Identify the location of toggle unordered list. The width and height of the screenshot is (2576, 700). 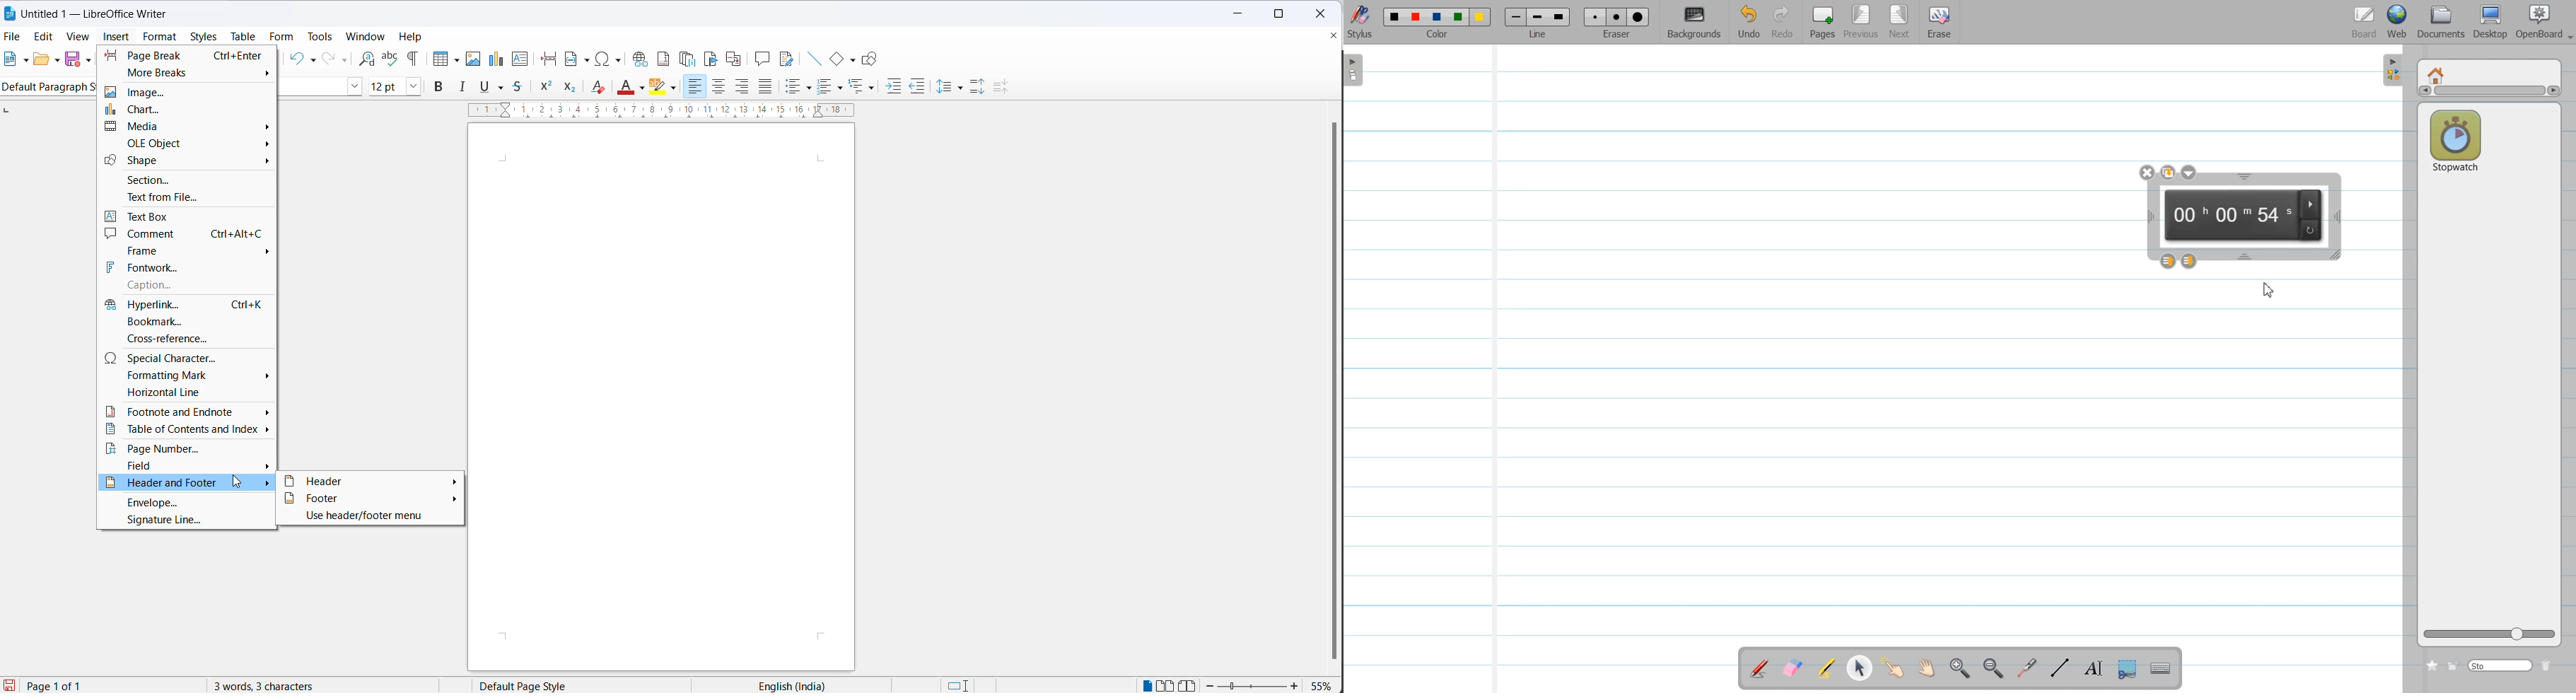
(825, 88).